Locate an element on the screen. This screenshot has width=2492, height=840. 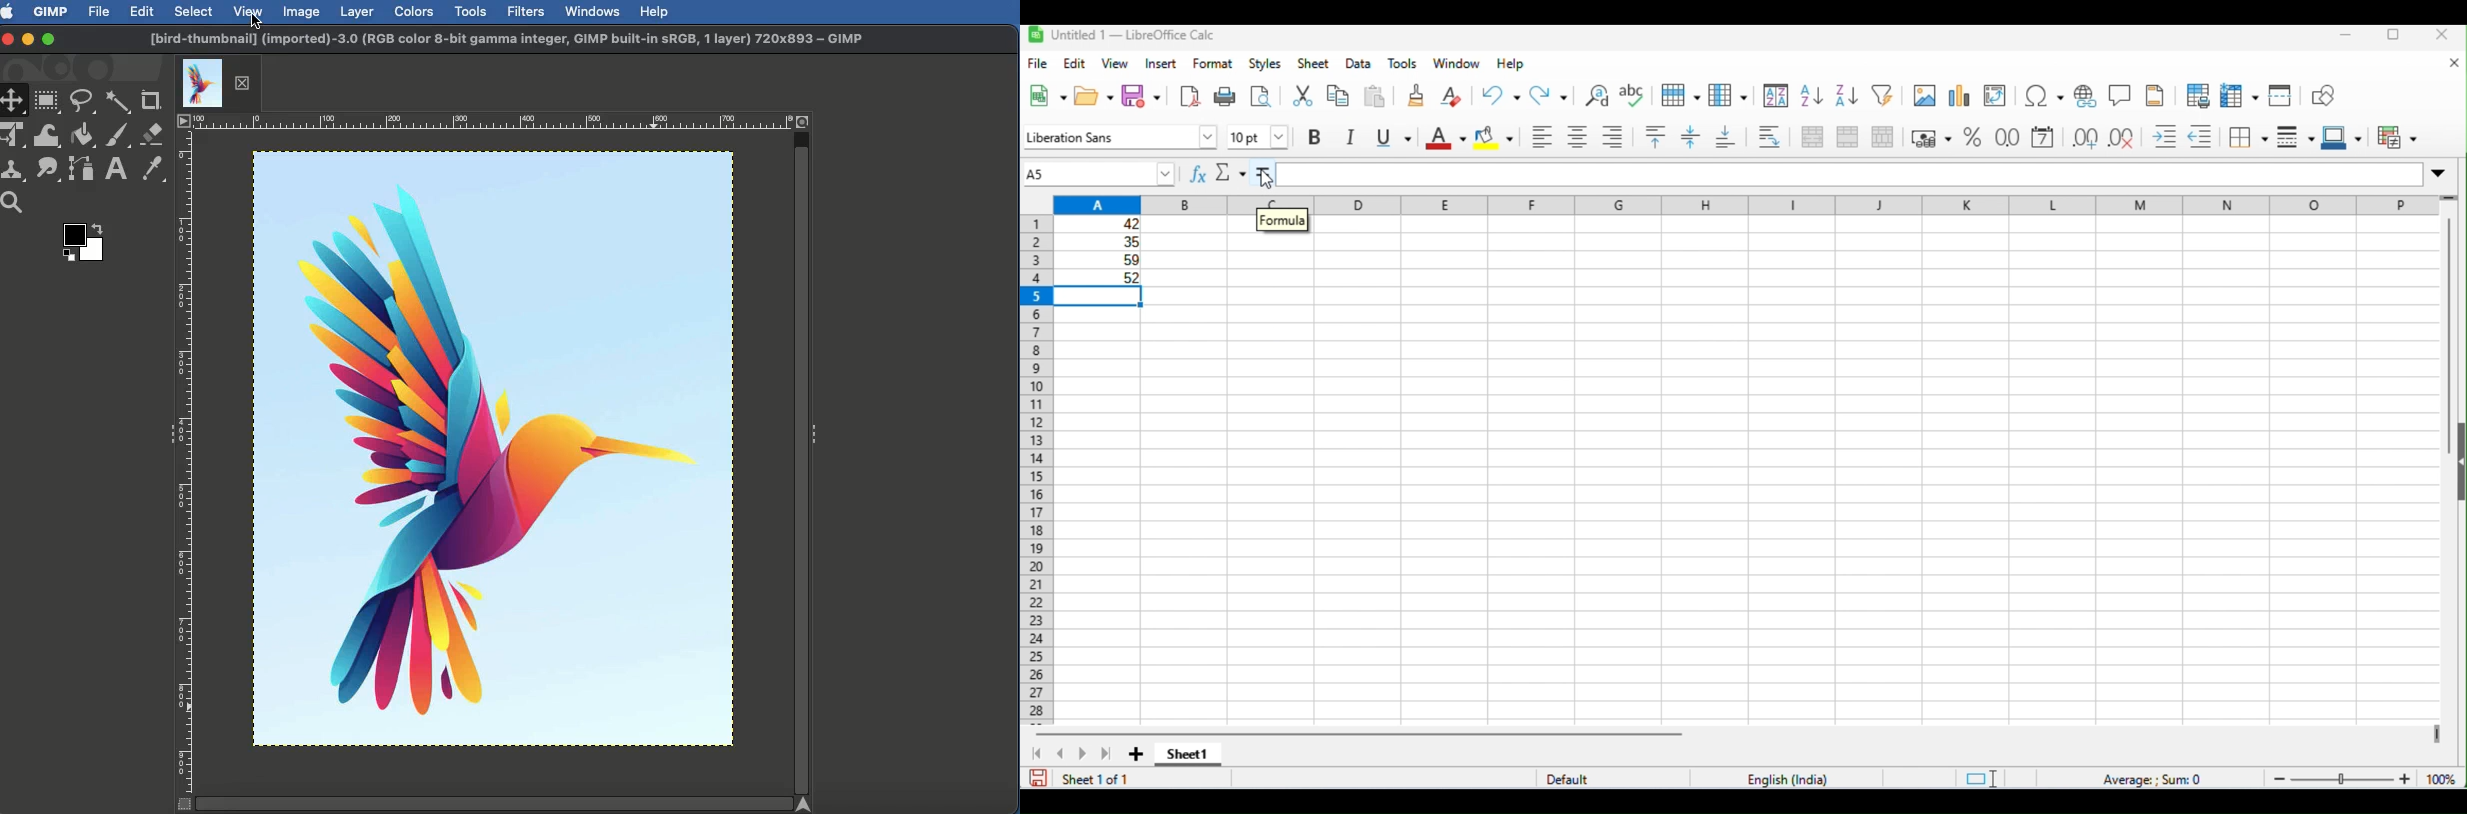
toggle print preview is located at coordinates (2196, 95).